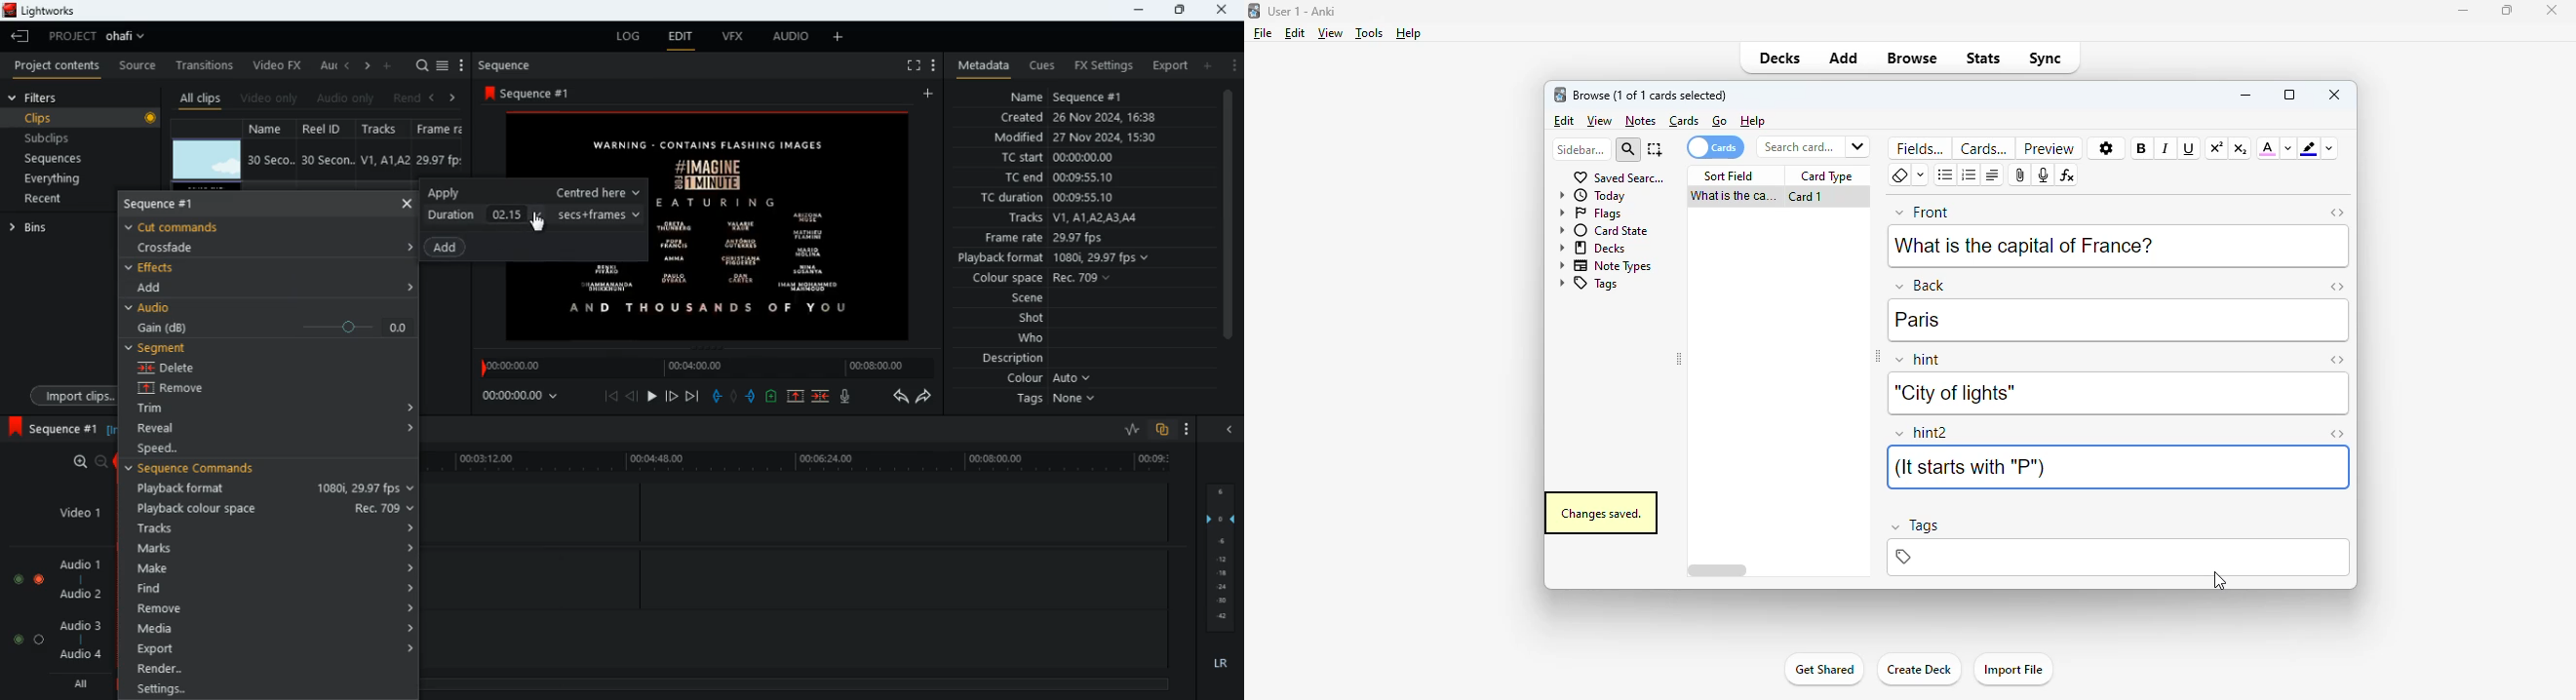  I want to click on preview, so click(2049, 148).